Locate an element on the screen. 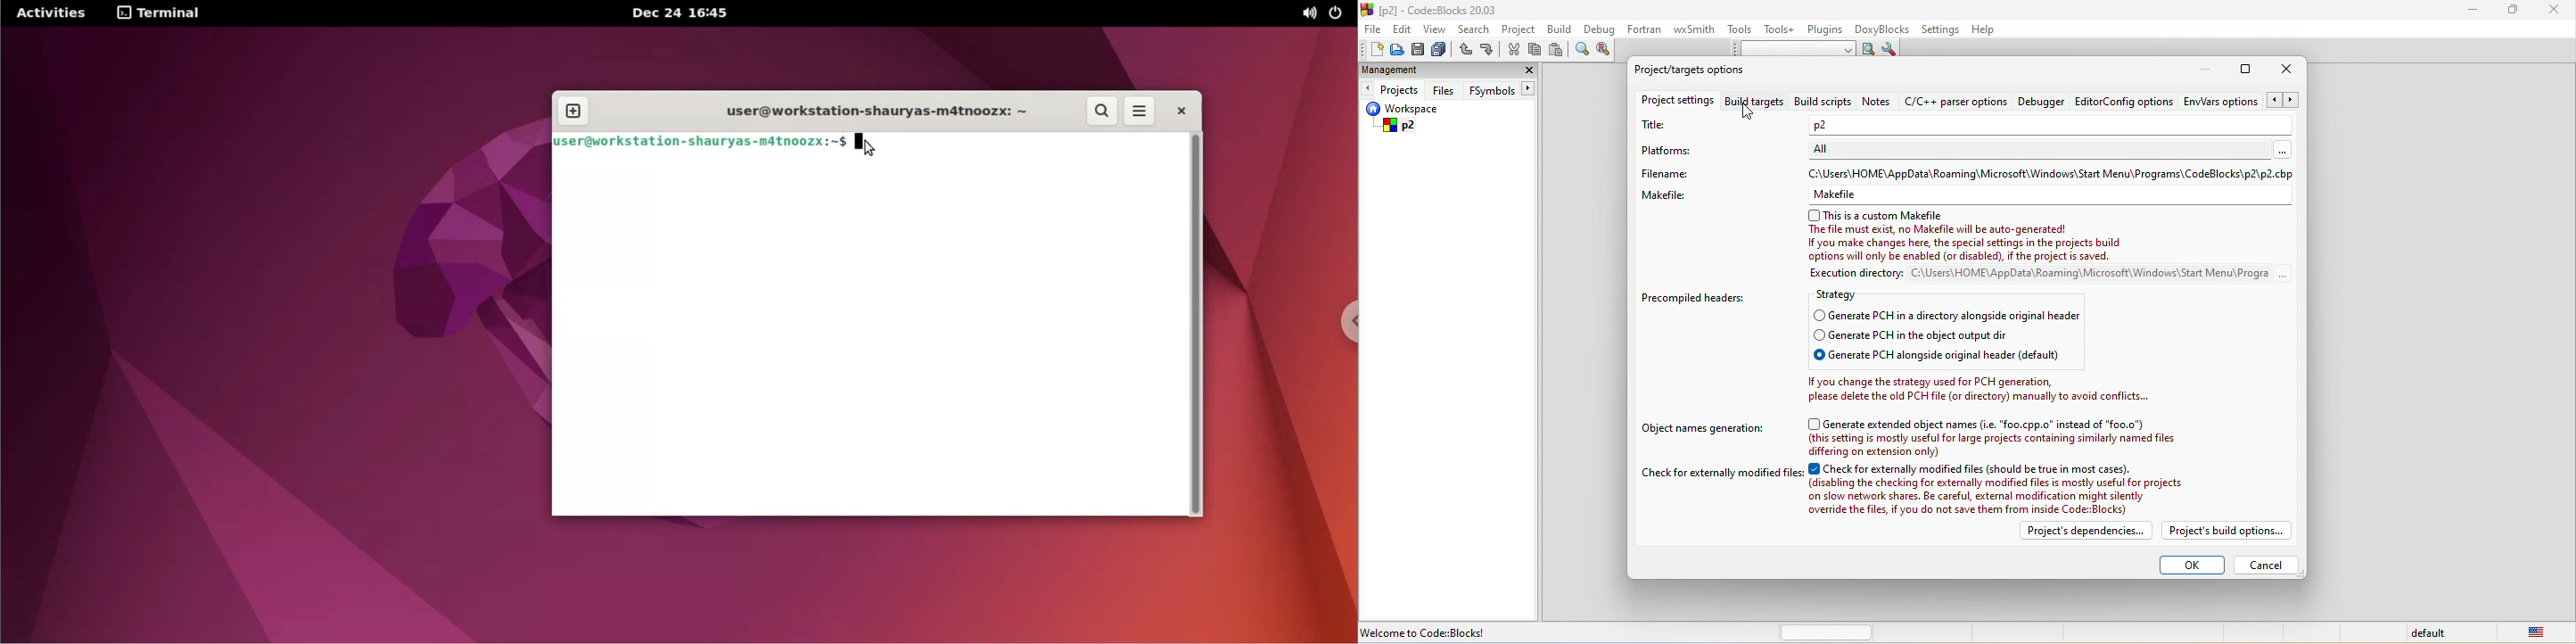 The height and width of the screenshot is (644, 2576). close is located at coordinates (2554, 13).